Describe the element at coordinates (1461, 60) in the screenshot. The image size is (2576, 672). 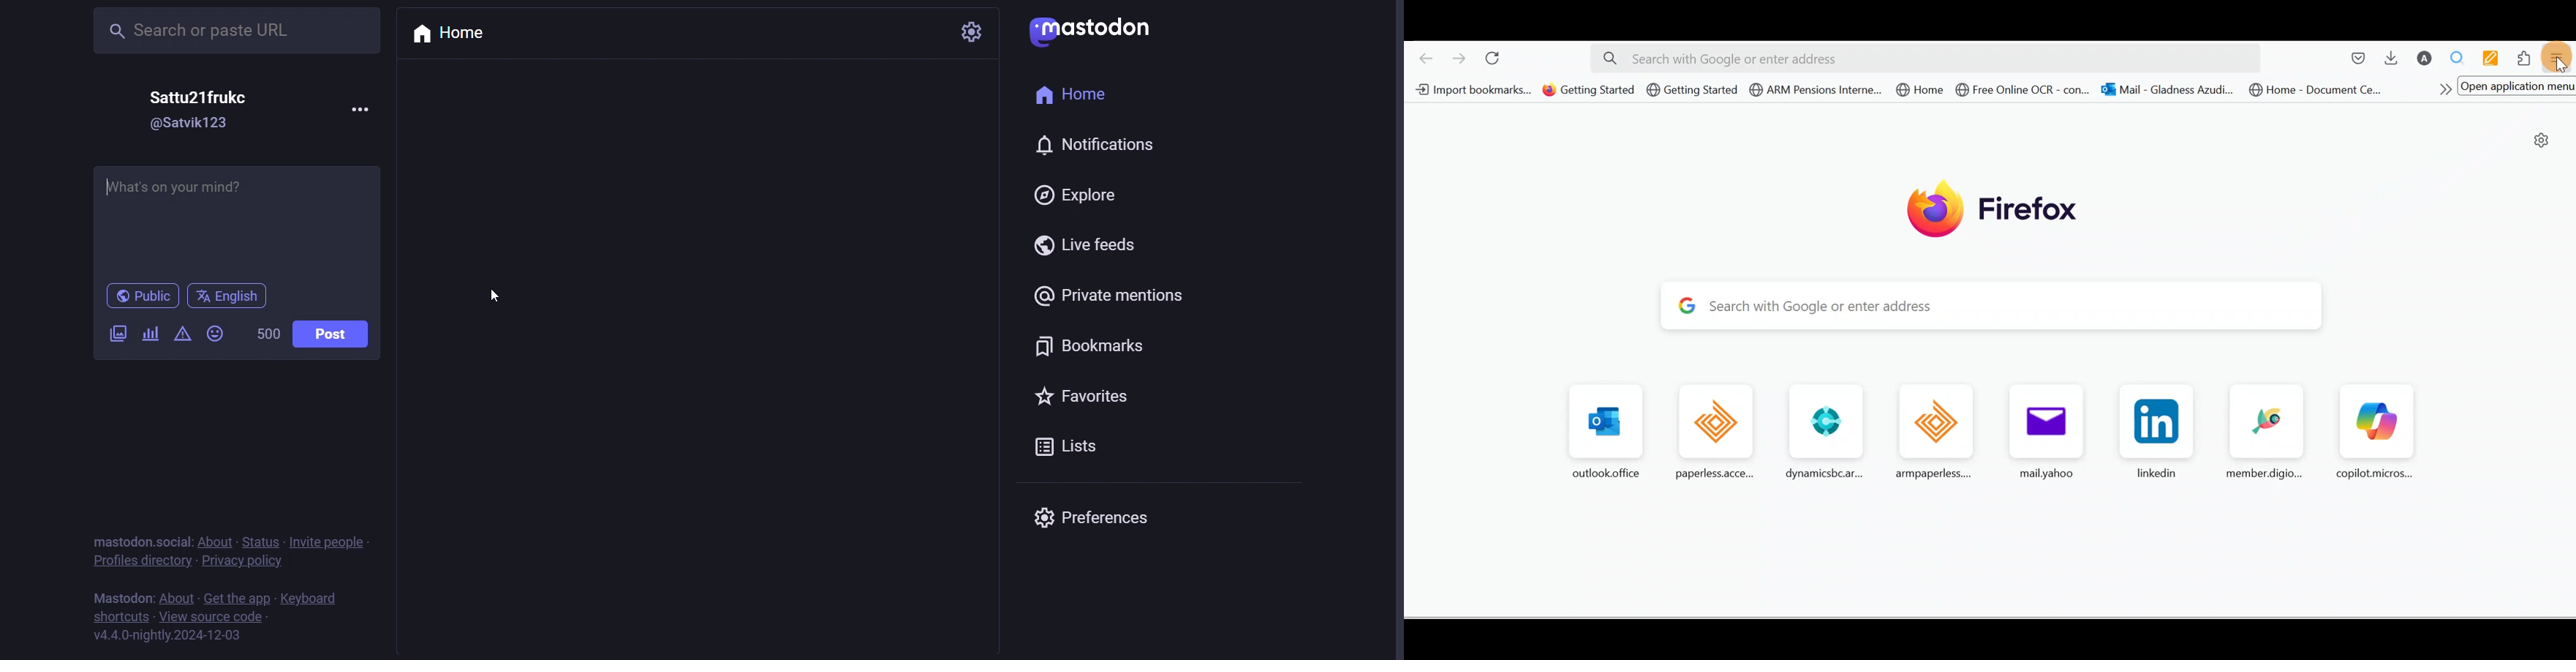
I see `Go forward one page` at that location.